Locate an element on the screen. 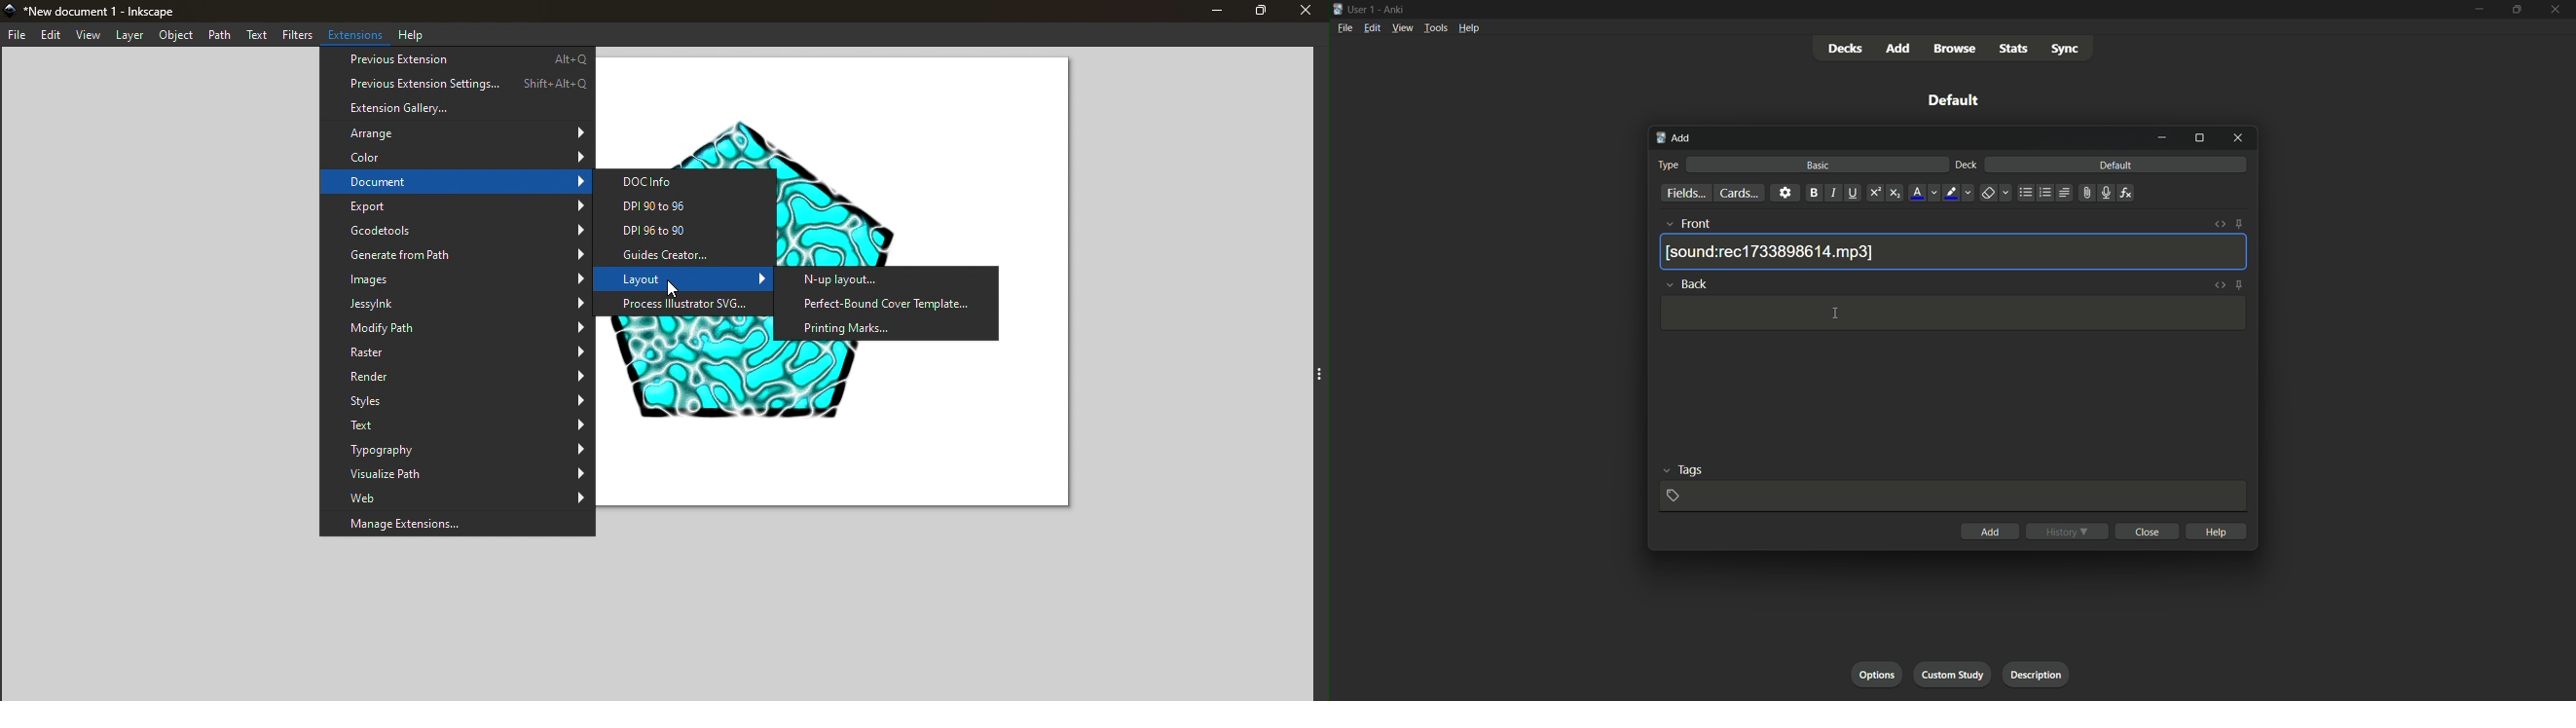  record audio is located at coordinates (2103, 193).